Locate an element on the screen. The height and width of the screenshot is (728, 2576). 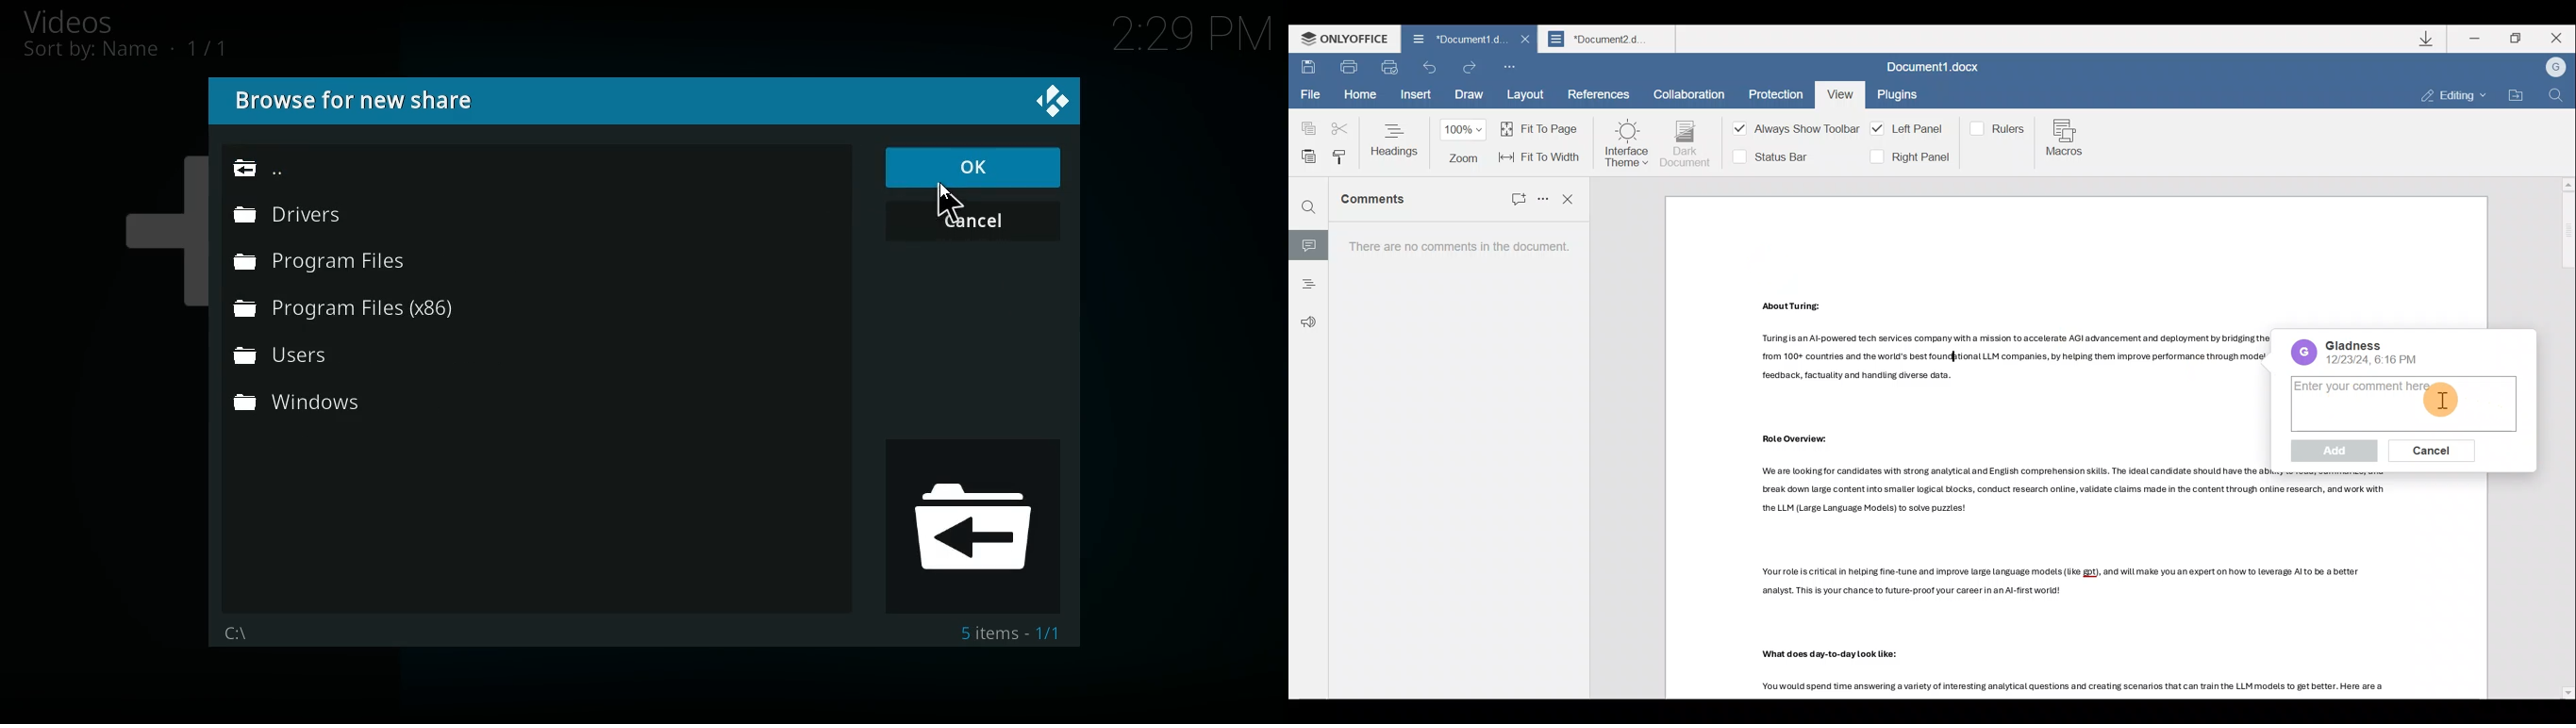
Close comments is located at coordinates (1569, 198).